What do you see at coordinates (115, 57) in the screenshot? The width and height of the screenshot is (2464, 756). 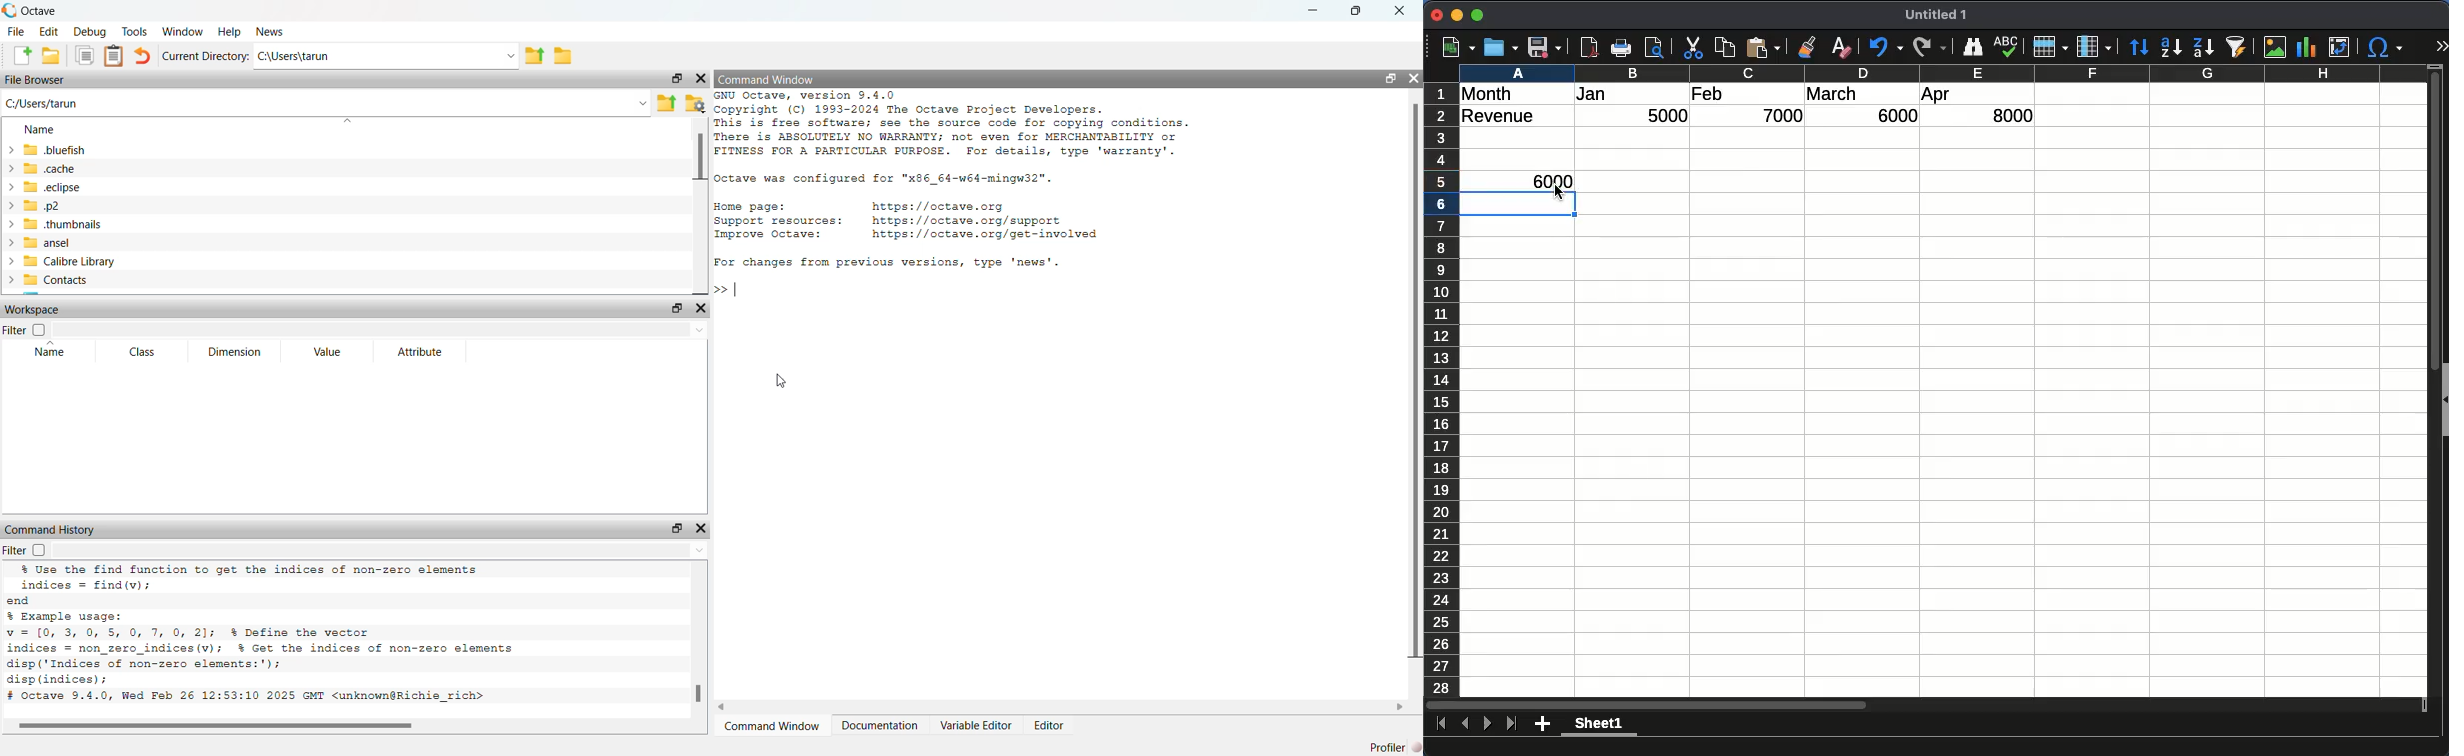 I see `document clipboard` at bounding box center [115, 57].